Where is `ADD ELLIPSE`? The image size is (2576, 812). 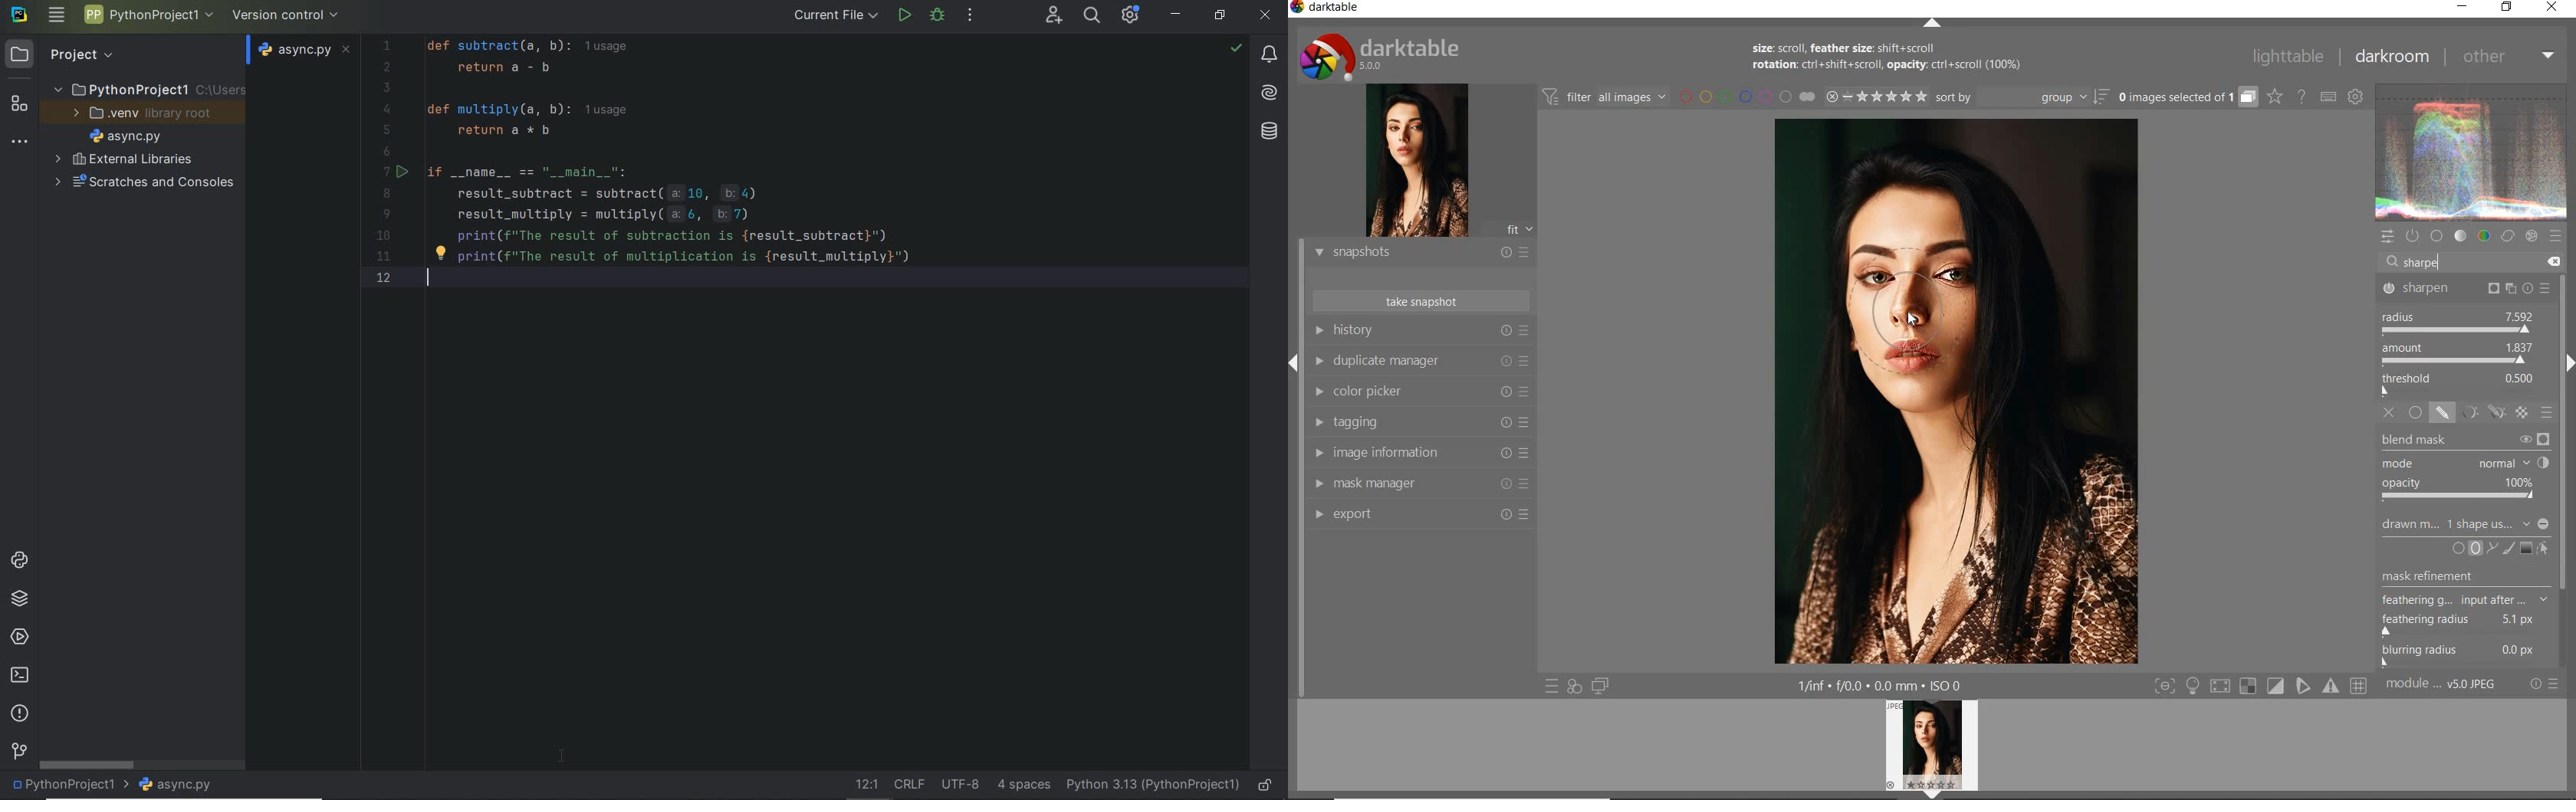
ADD ELLIPSE is located at coordinates (2466, 585).